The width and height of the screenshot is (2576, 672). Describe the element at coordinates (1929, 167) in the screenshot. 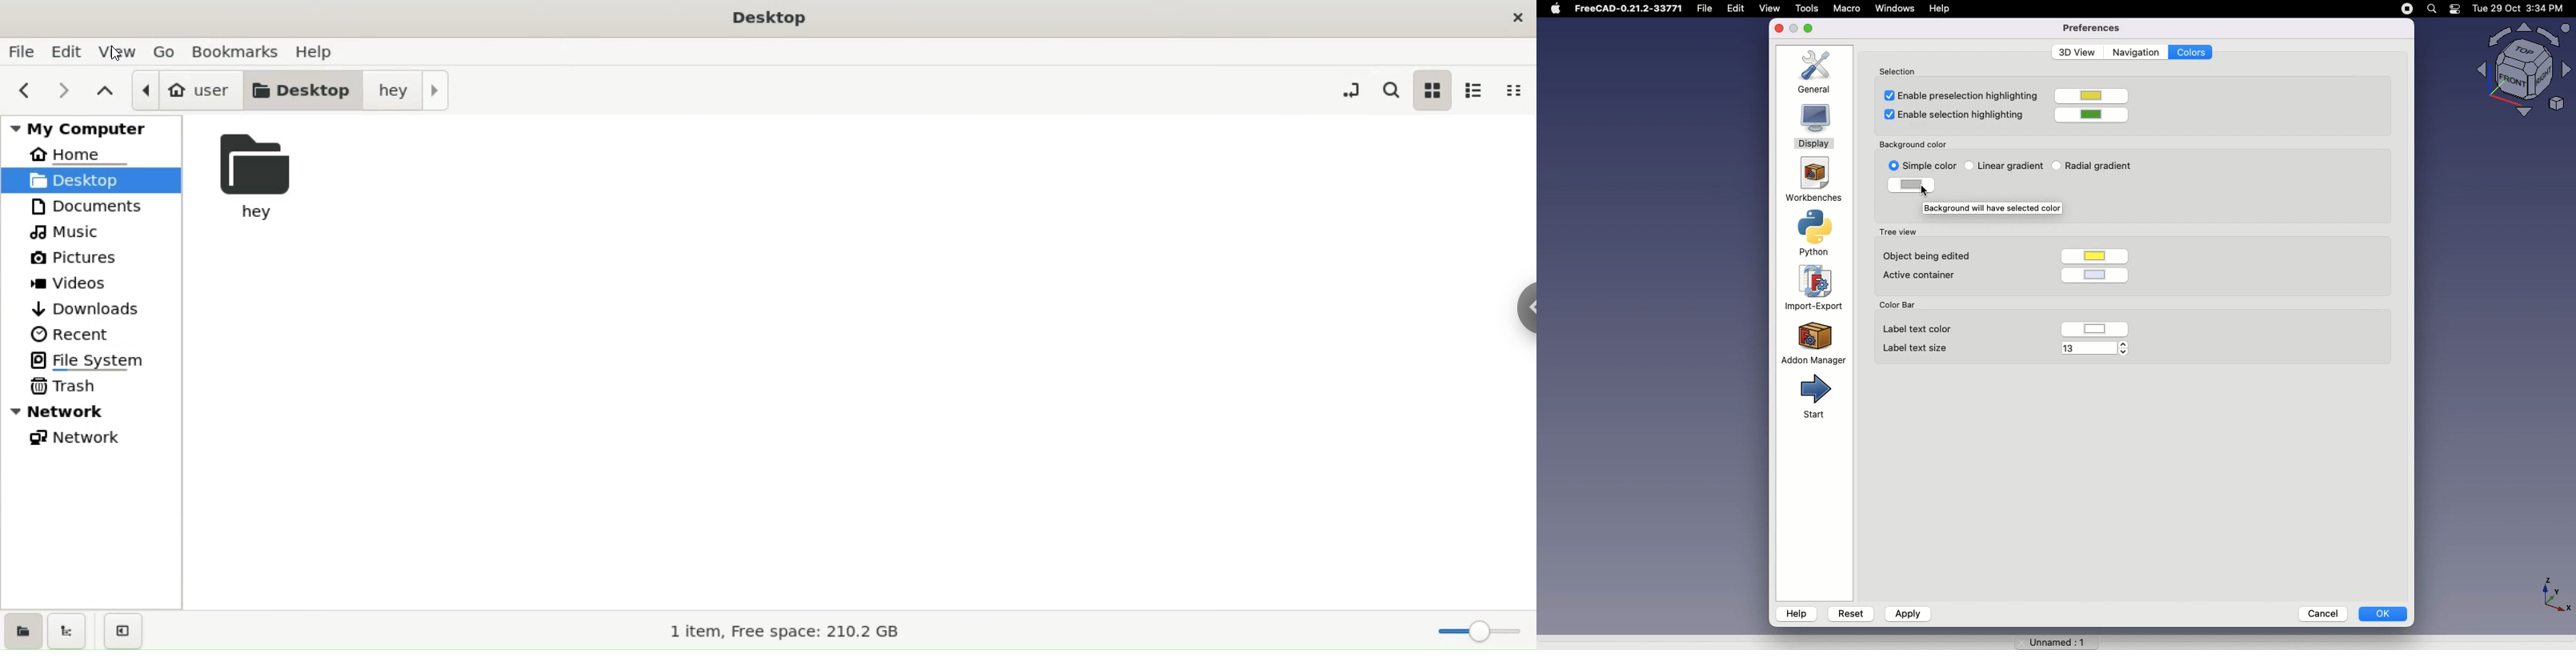

I see `Clicking on simple color` at that location.